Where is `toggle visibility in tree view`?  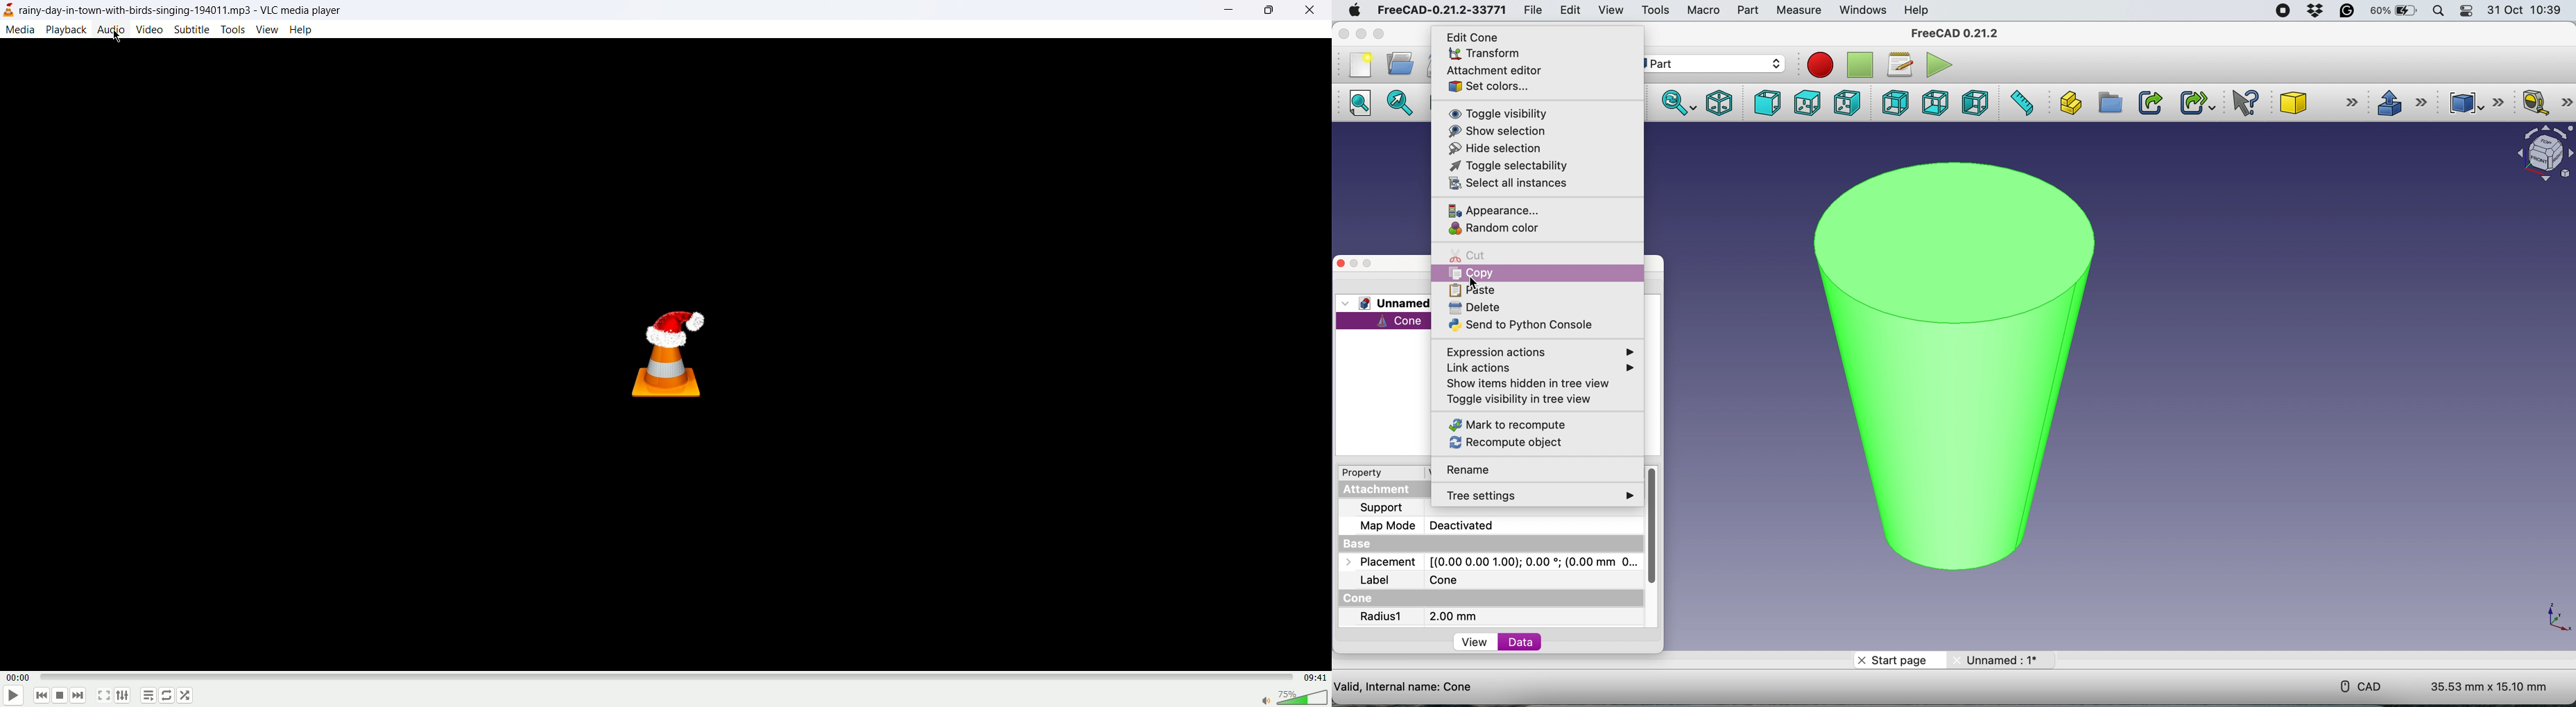
toggle visibility in tree view is located at coordinates (1525, 401).